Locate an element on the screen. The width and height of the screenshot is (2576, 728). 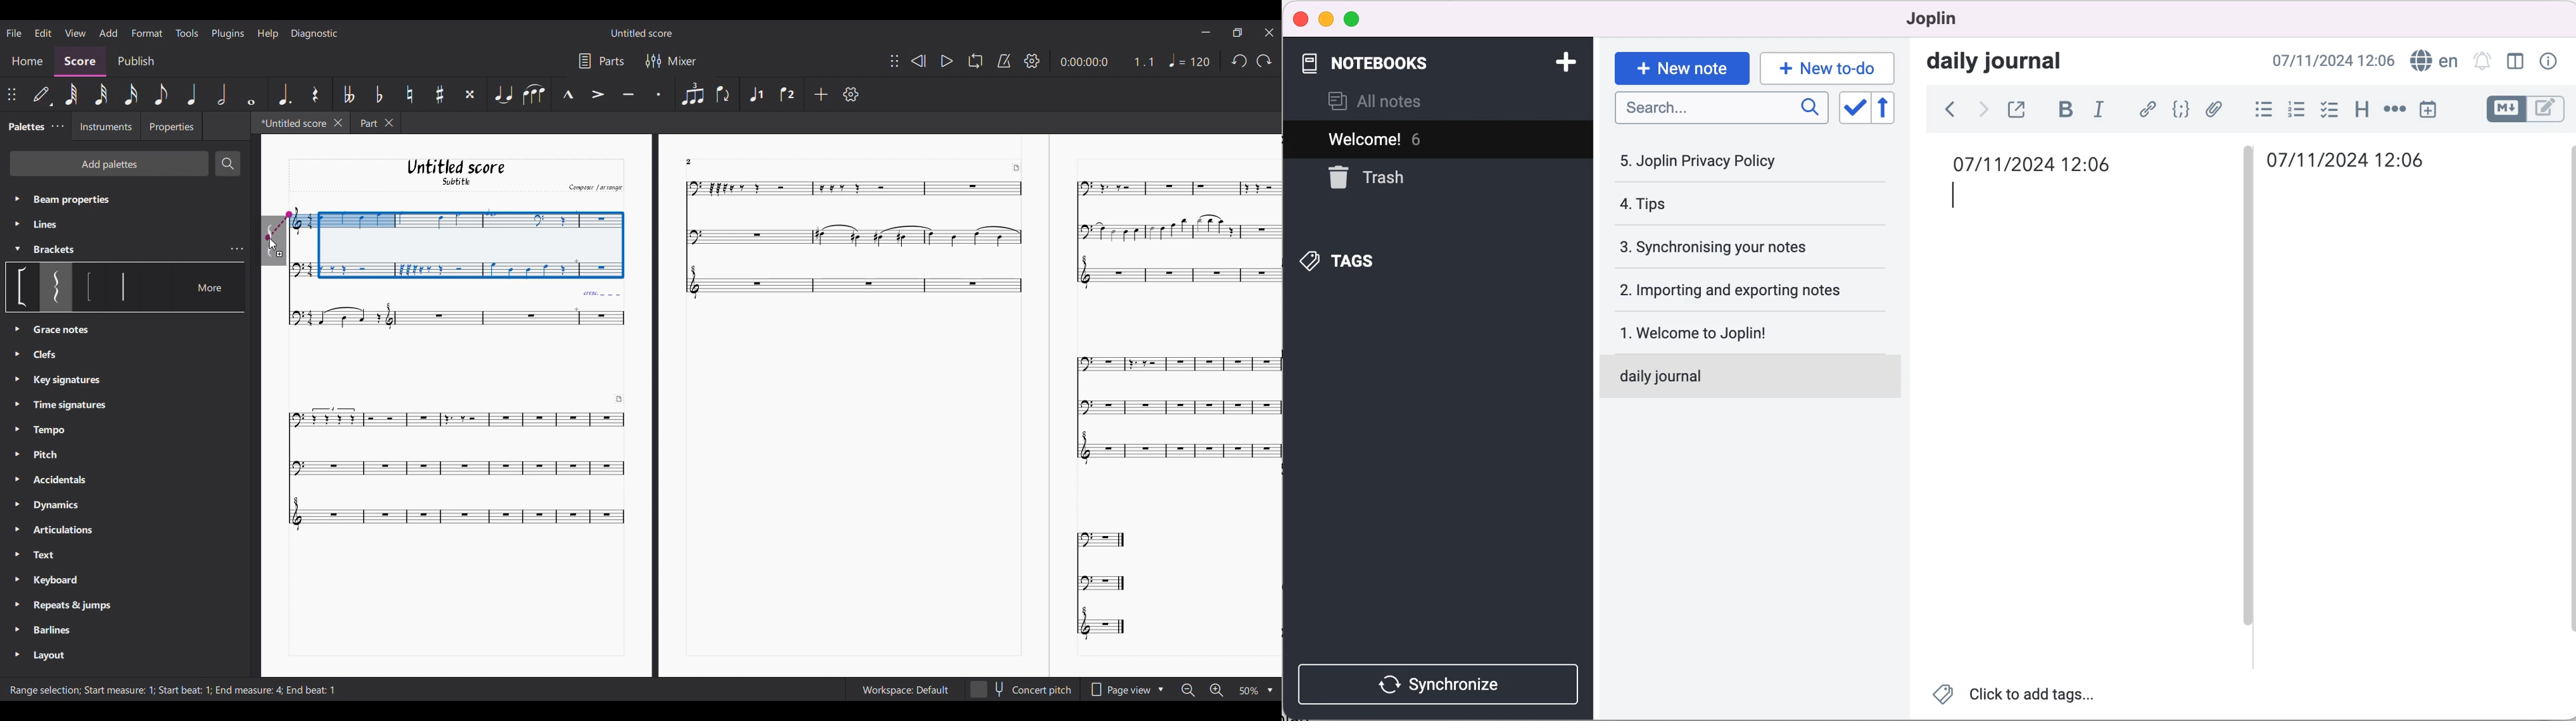
16th note is located at coordinates (131, 95).